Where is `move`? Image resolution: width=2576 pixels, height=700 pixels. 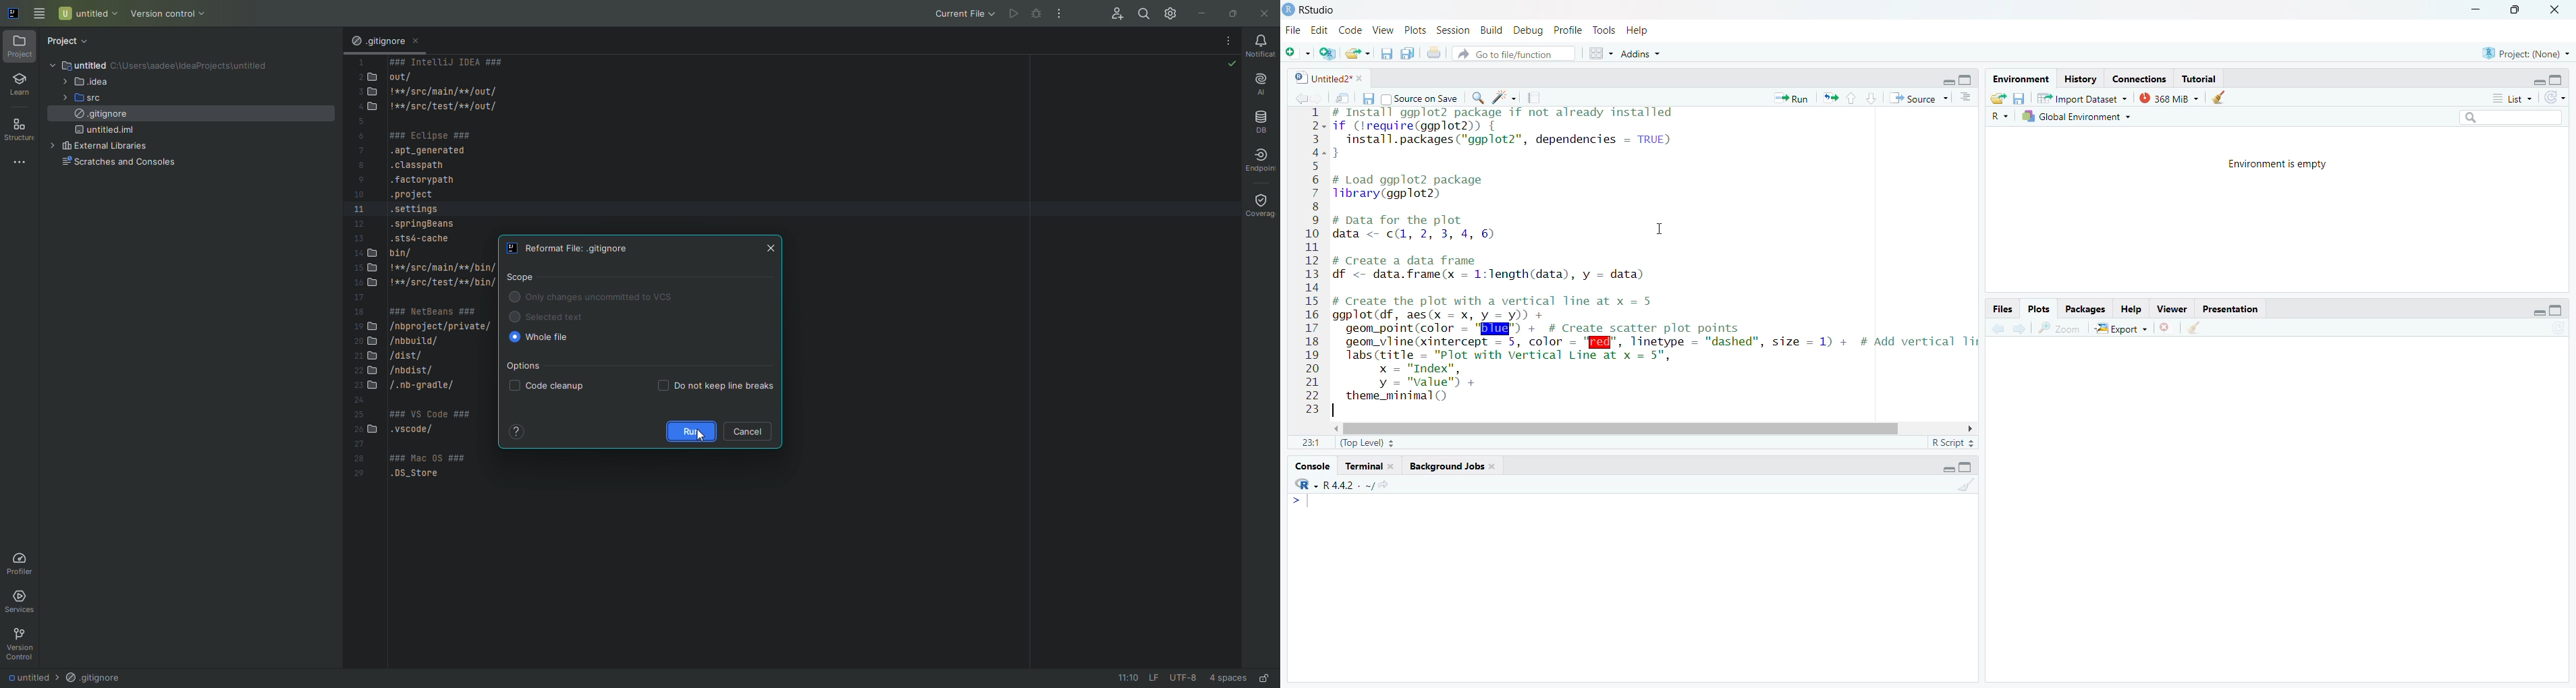 move is located at coordinates (1344, 99).